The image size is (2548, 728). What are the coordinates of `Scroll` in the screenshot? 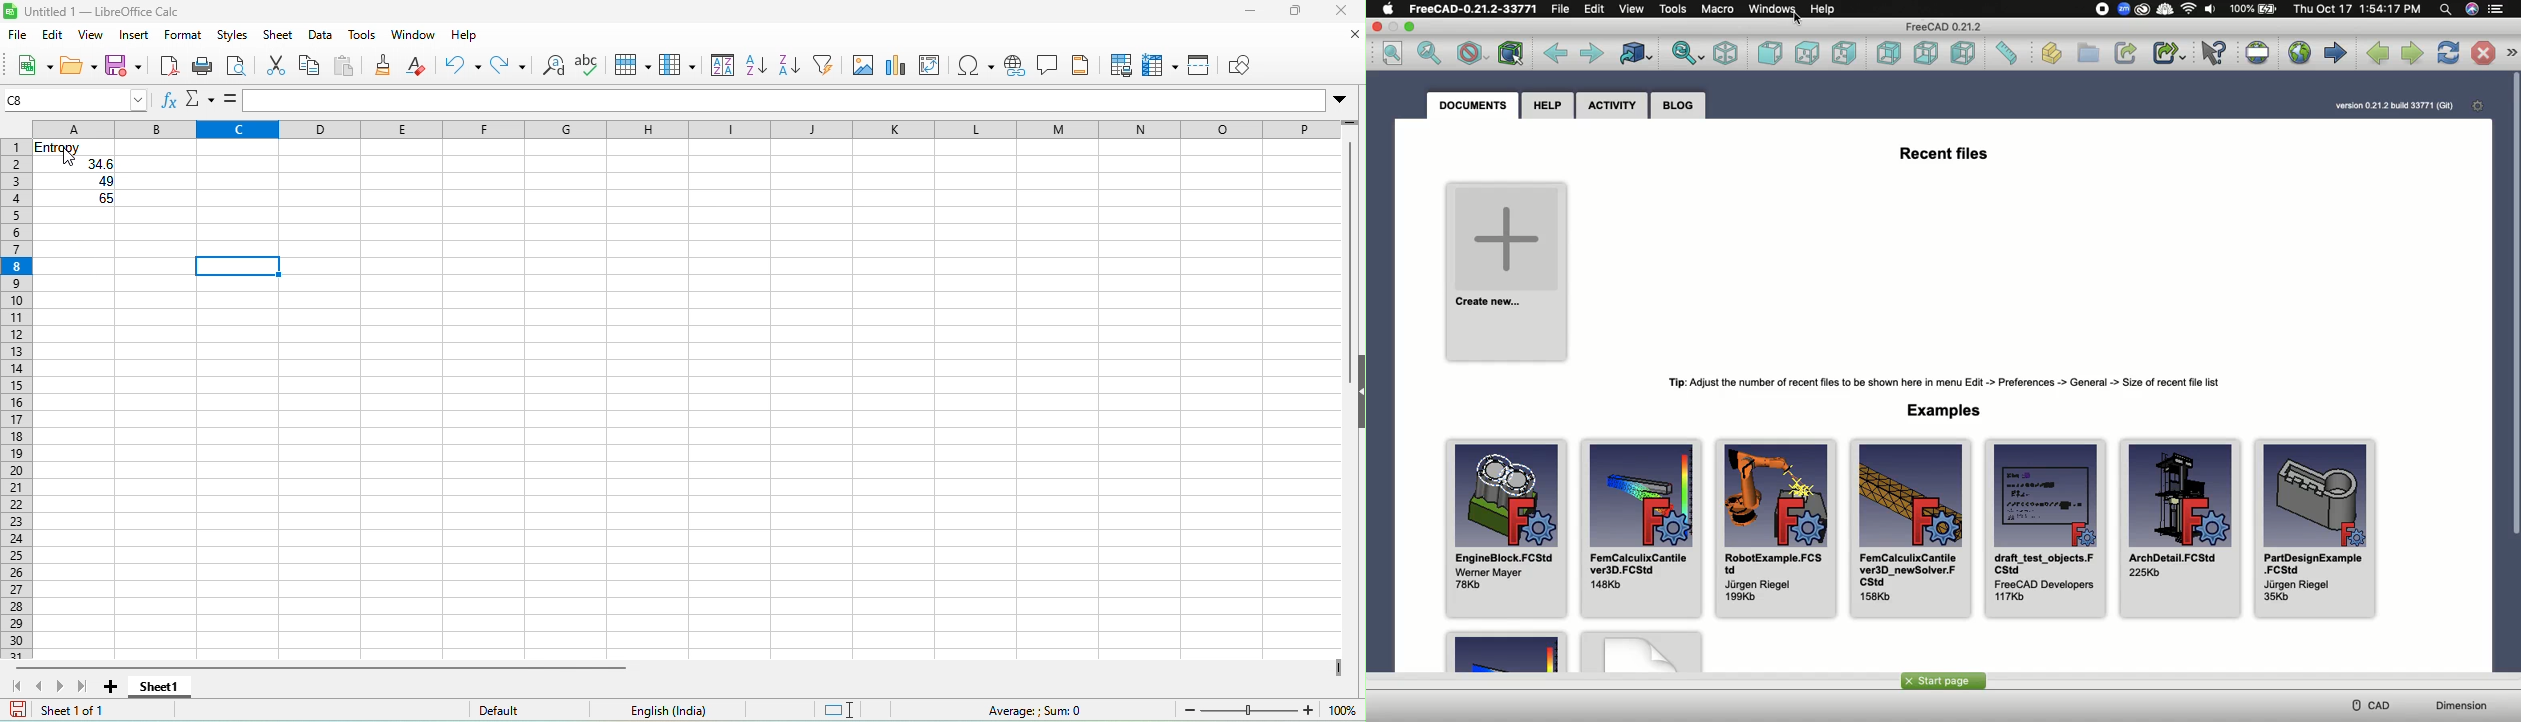 It's located at (2514, 305).